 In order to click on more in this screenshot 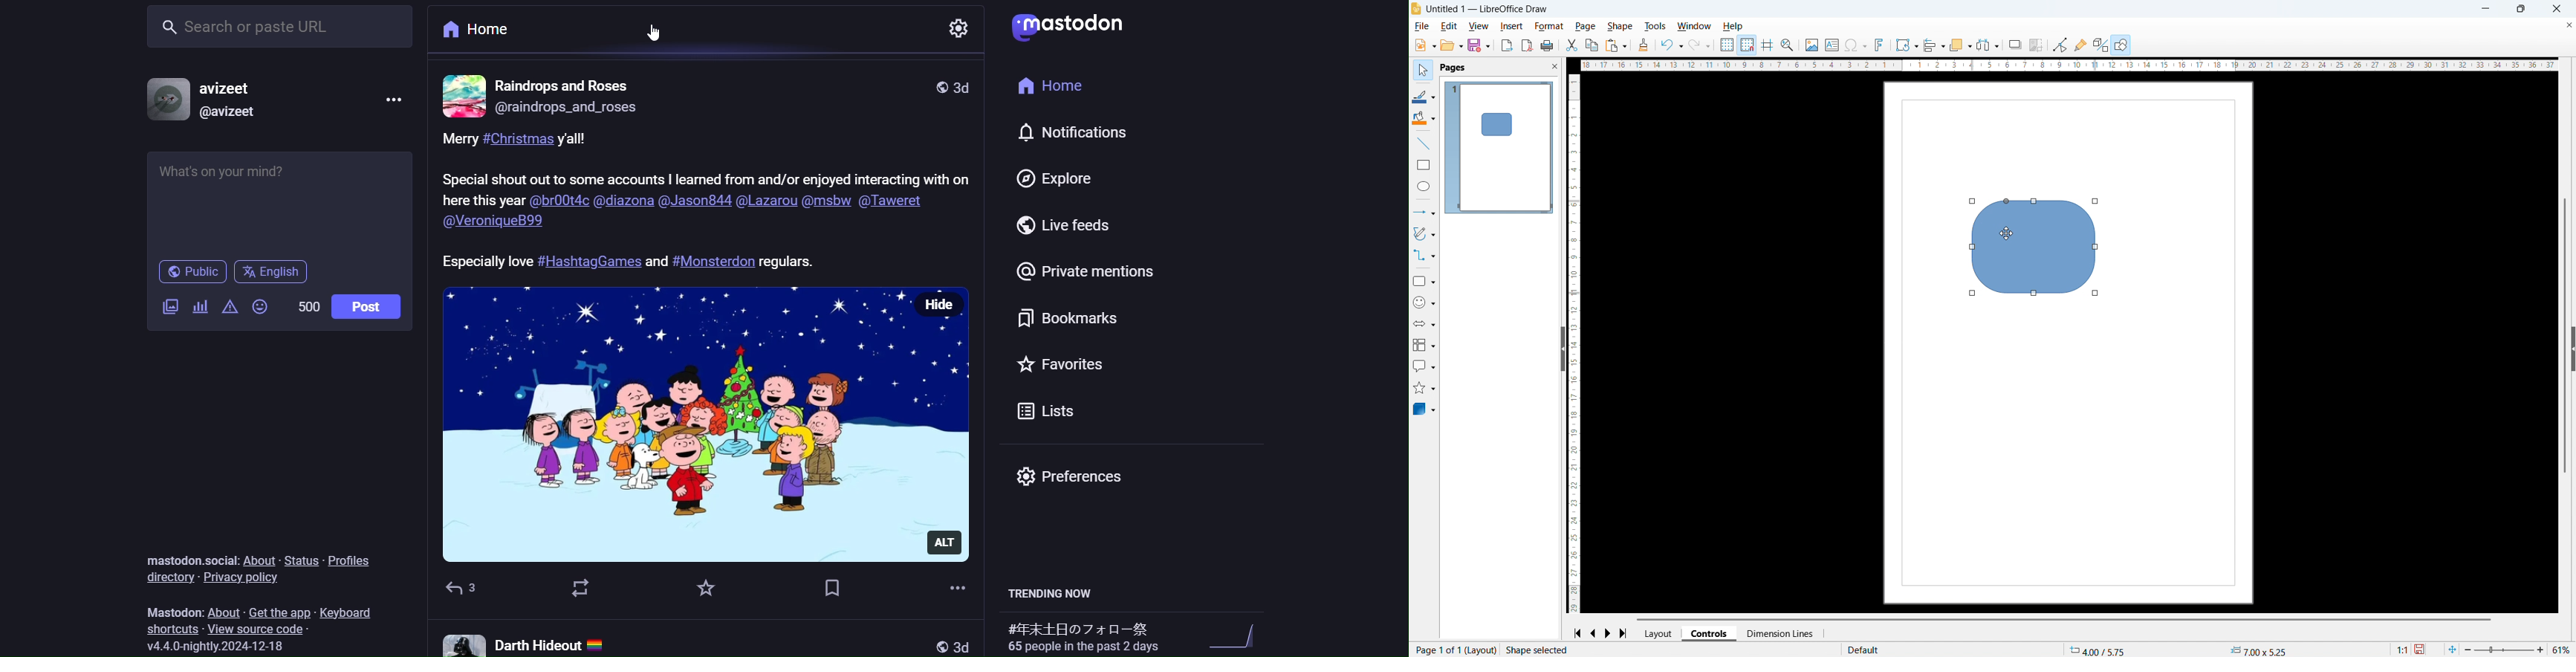, I will do `click(398, 100)`.